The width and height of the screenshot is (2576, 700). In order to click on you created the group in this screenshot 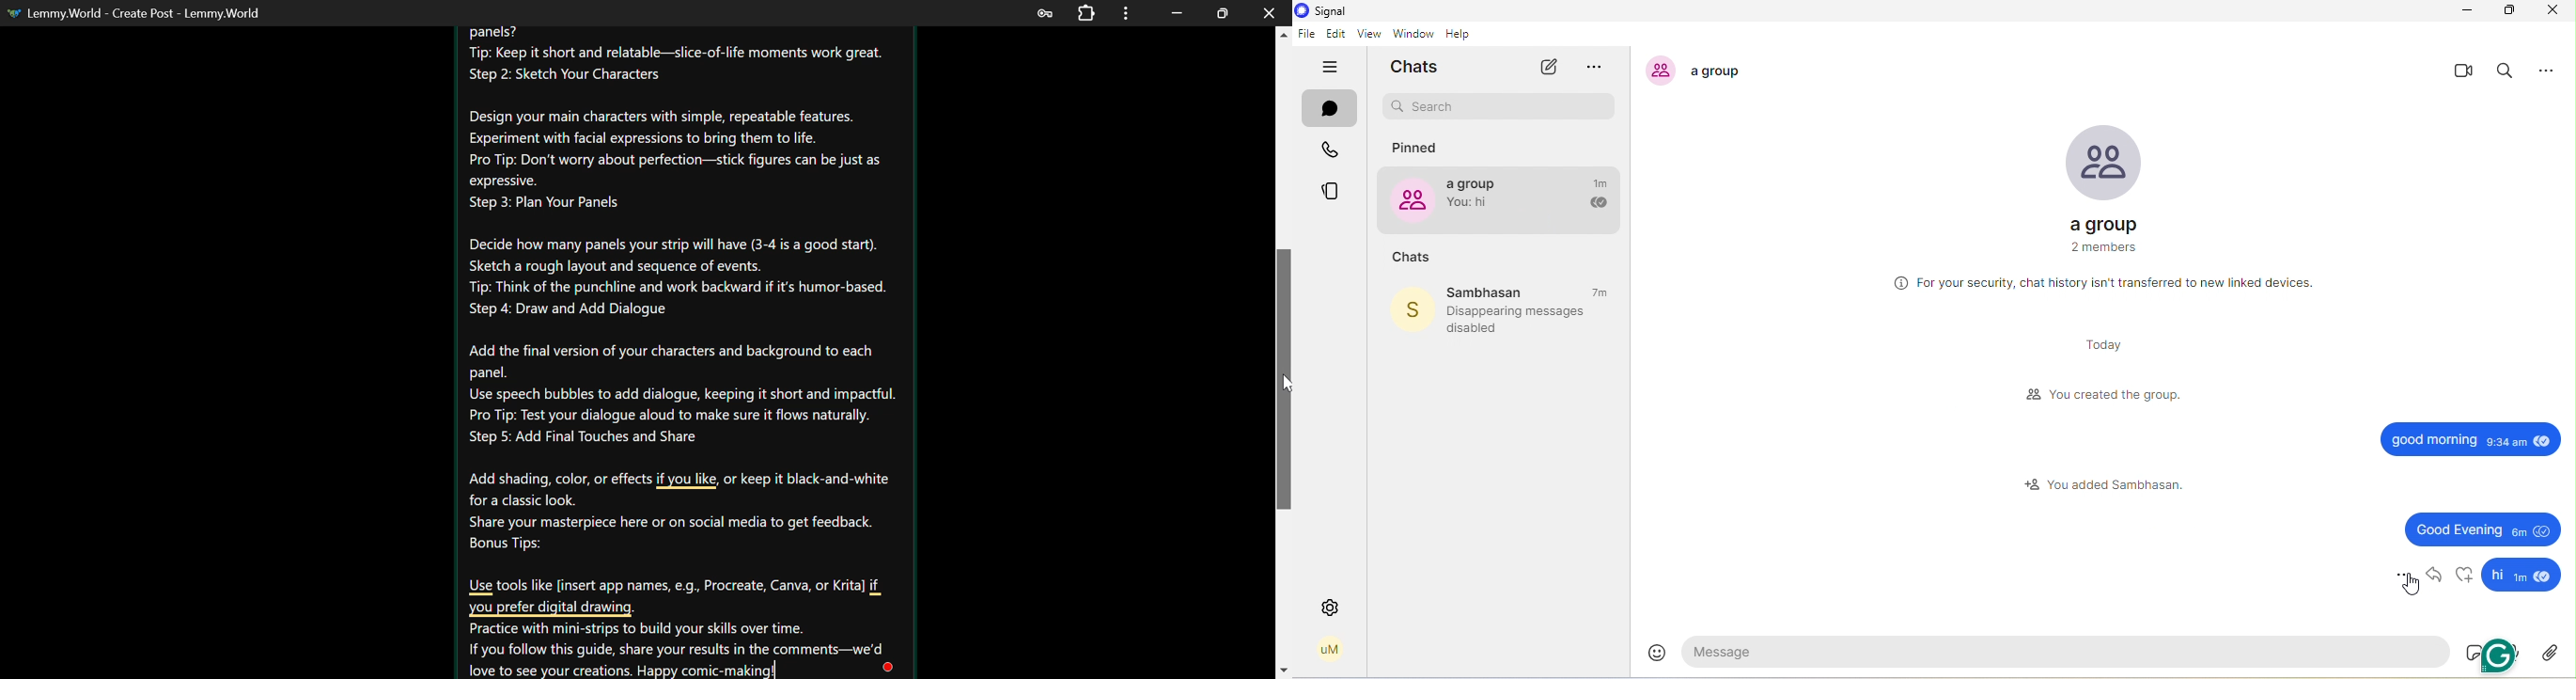, I will do `click(2107, 396)`.